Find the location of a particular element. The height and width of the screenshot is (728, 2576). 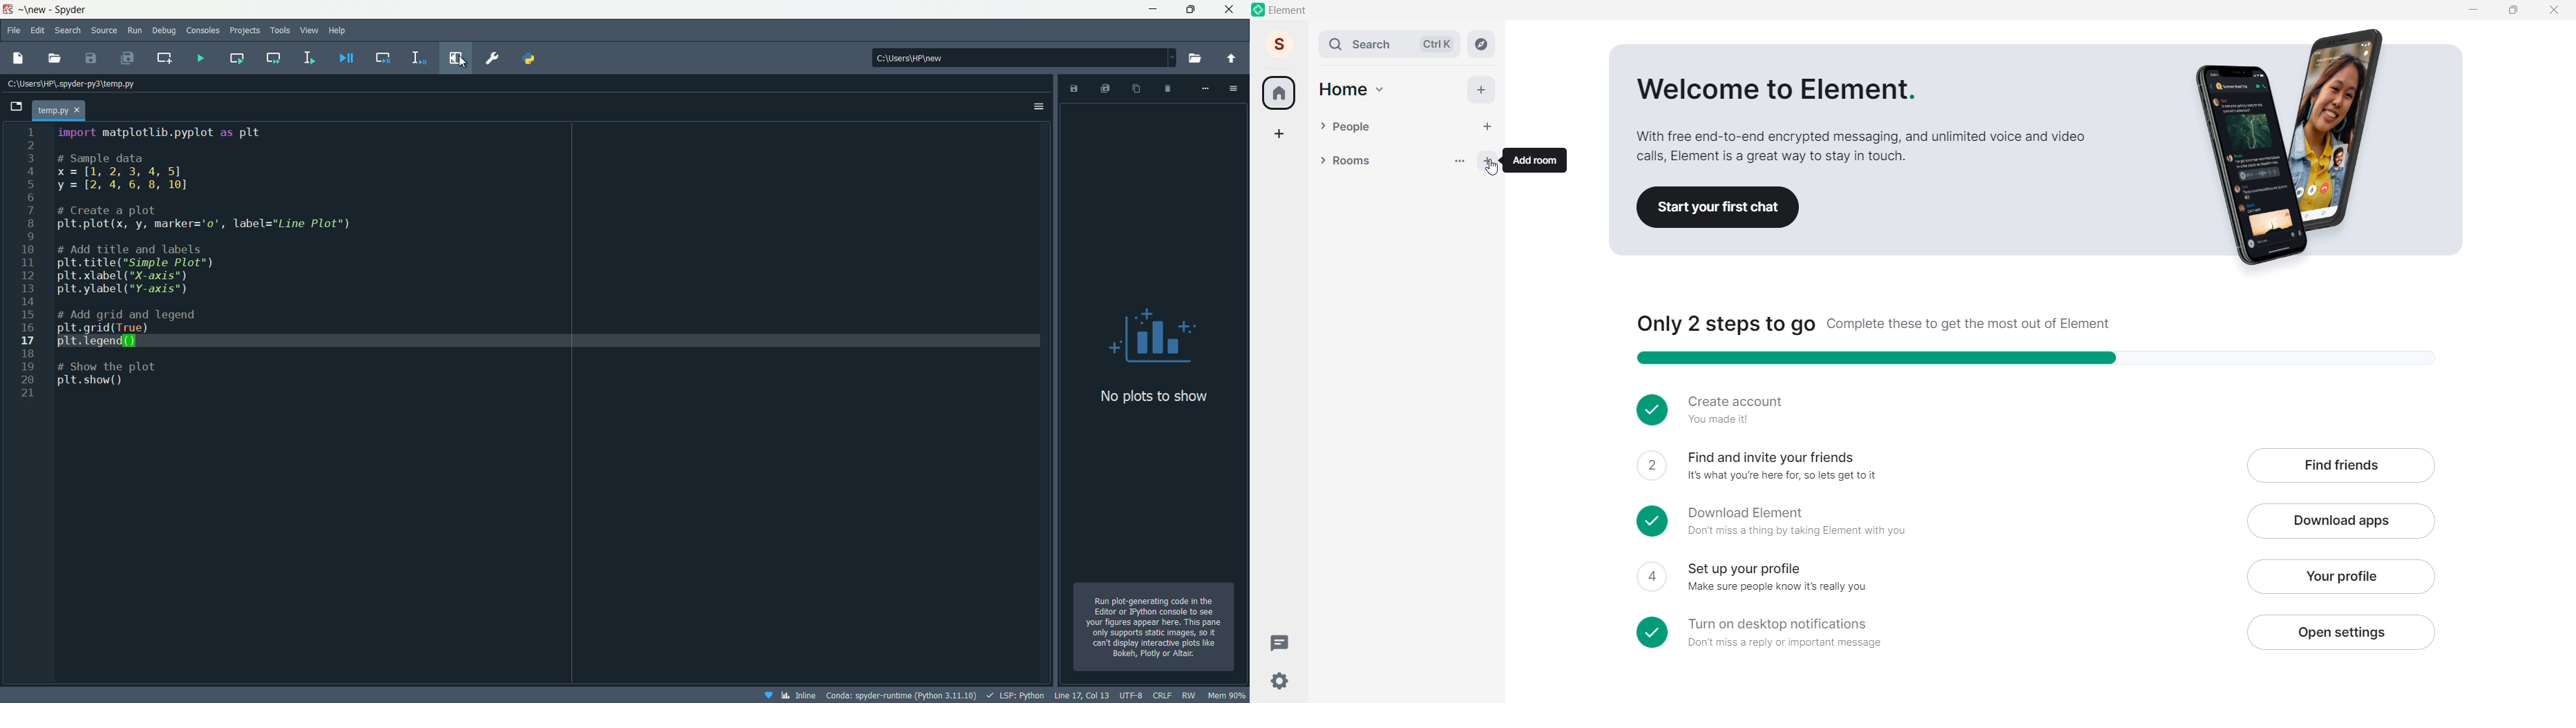

Quick Settings is located at coordinates (1280, 681).